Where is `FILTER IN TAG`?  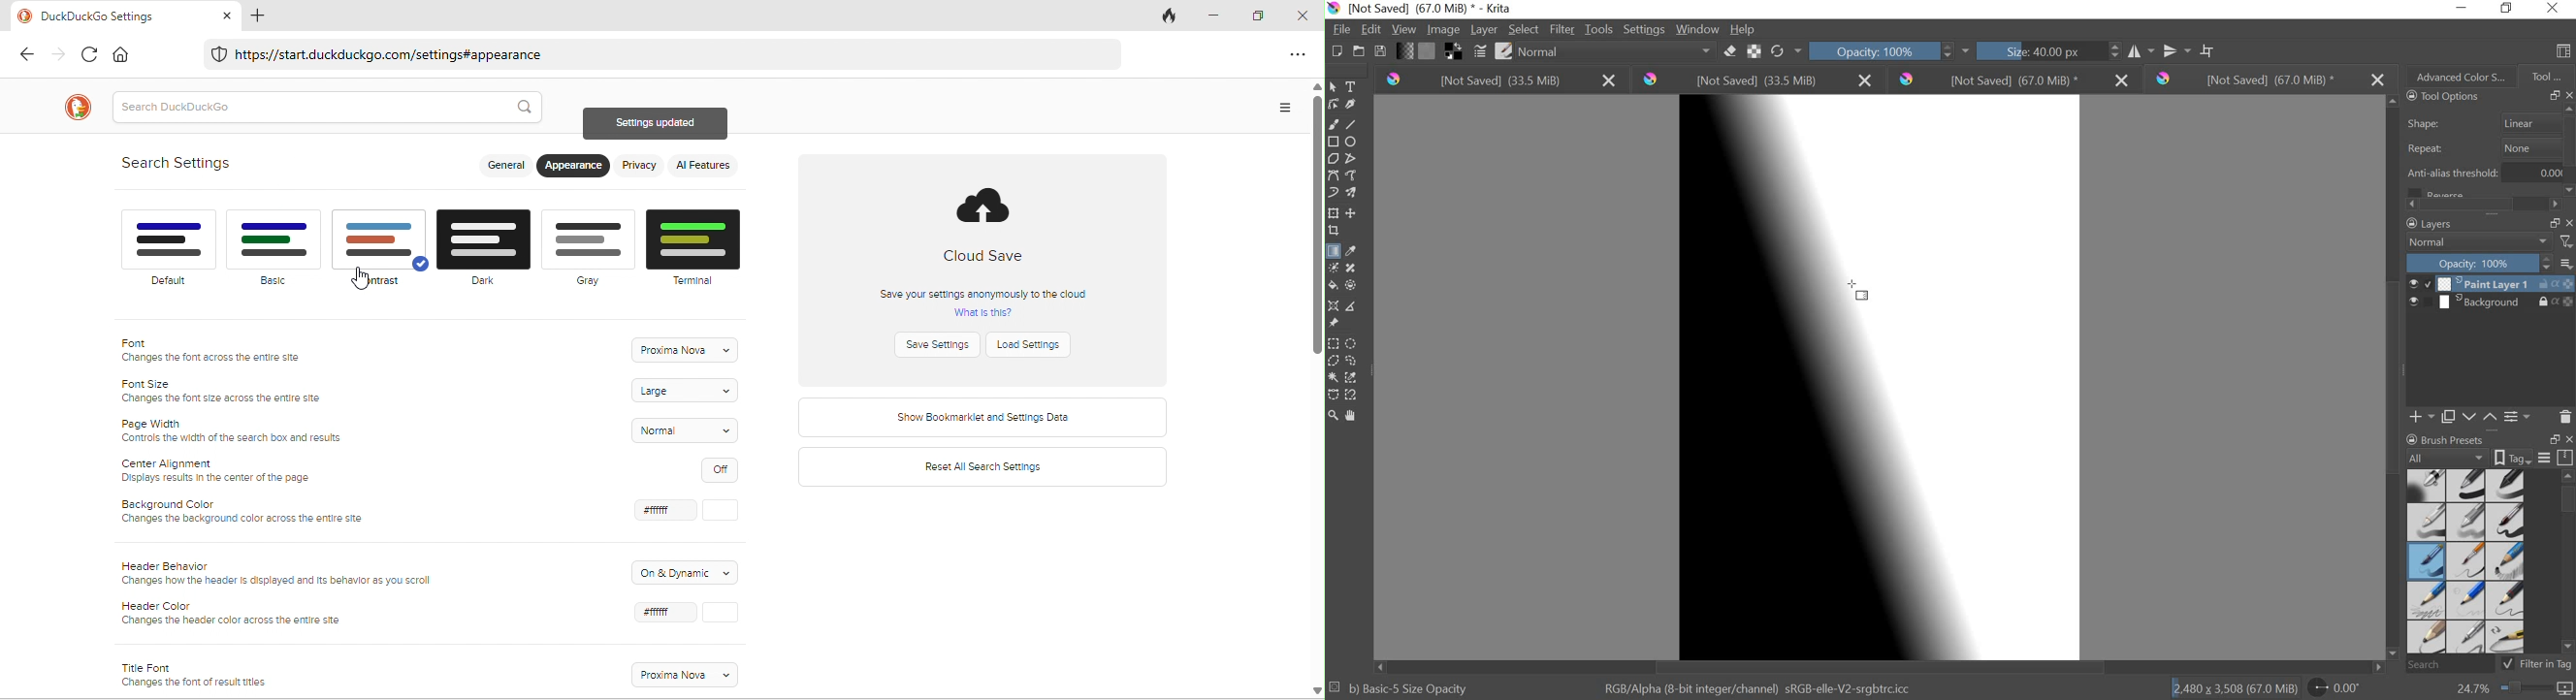 FILTER IN TAG is located at coordinates (2549, 665).